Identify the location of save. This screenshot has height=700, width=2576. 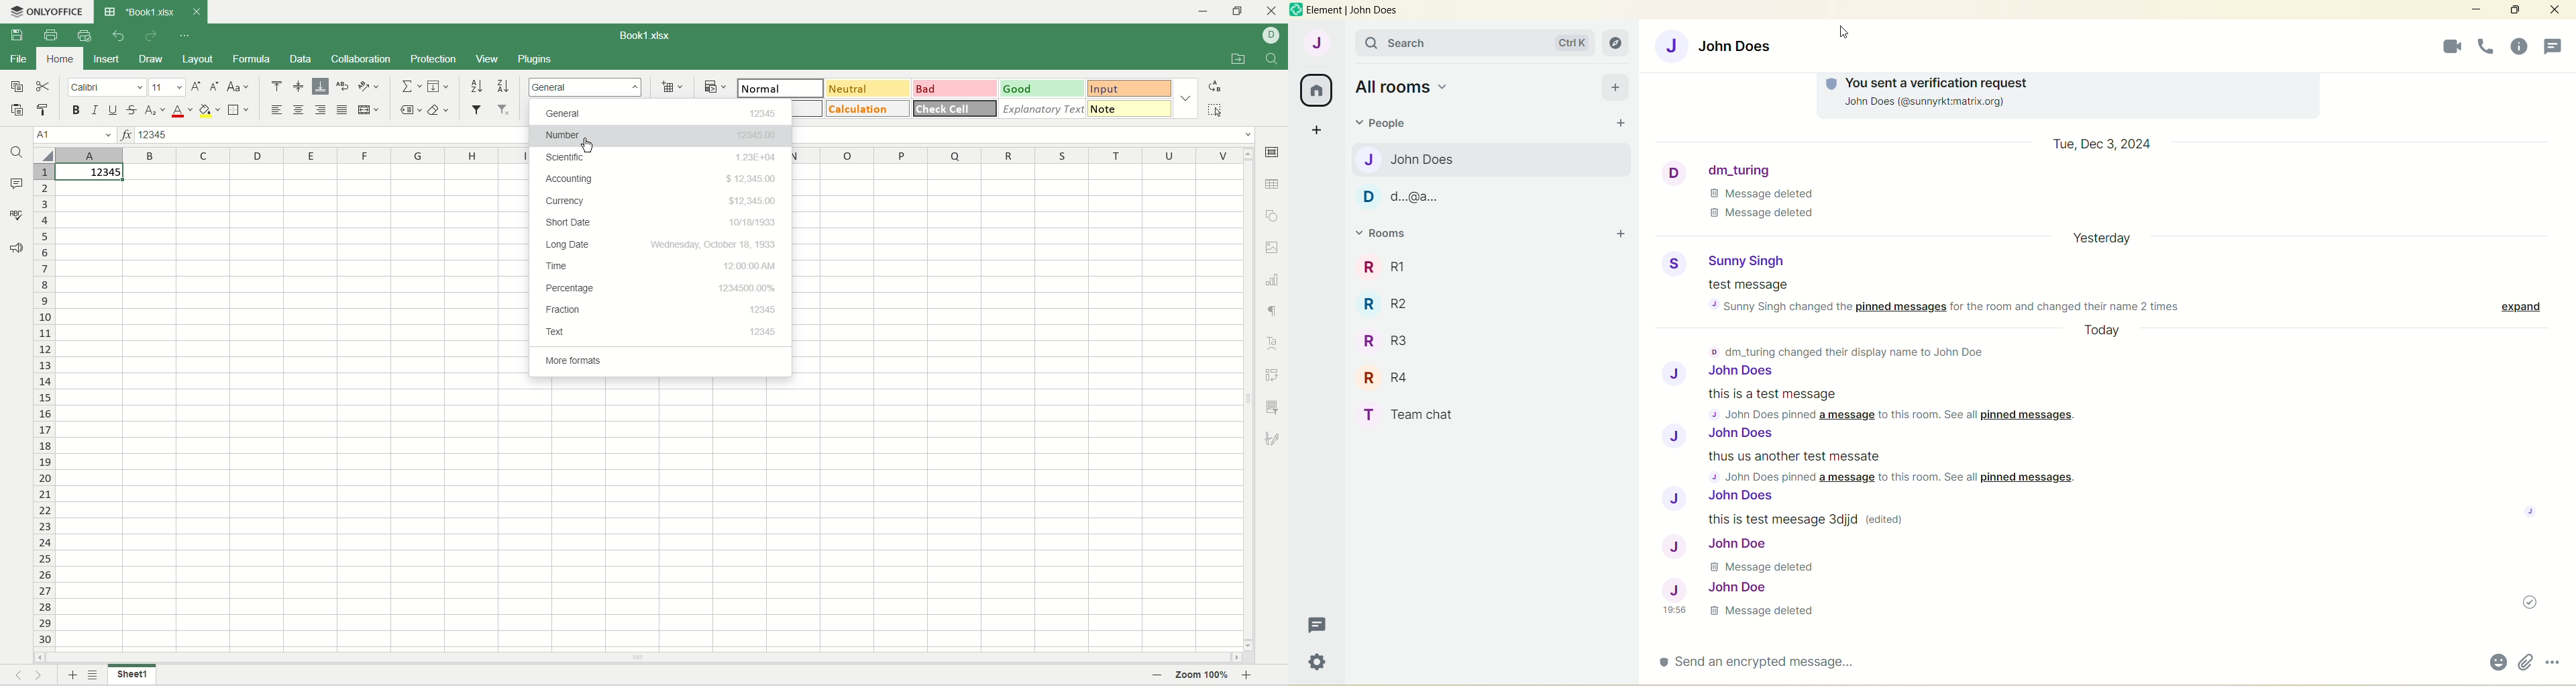
(22, 37).